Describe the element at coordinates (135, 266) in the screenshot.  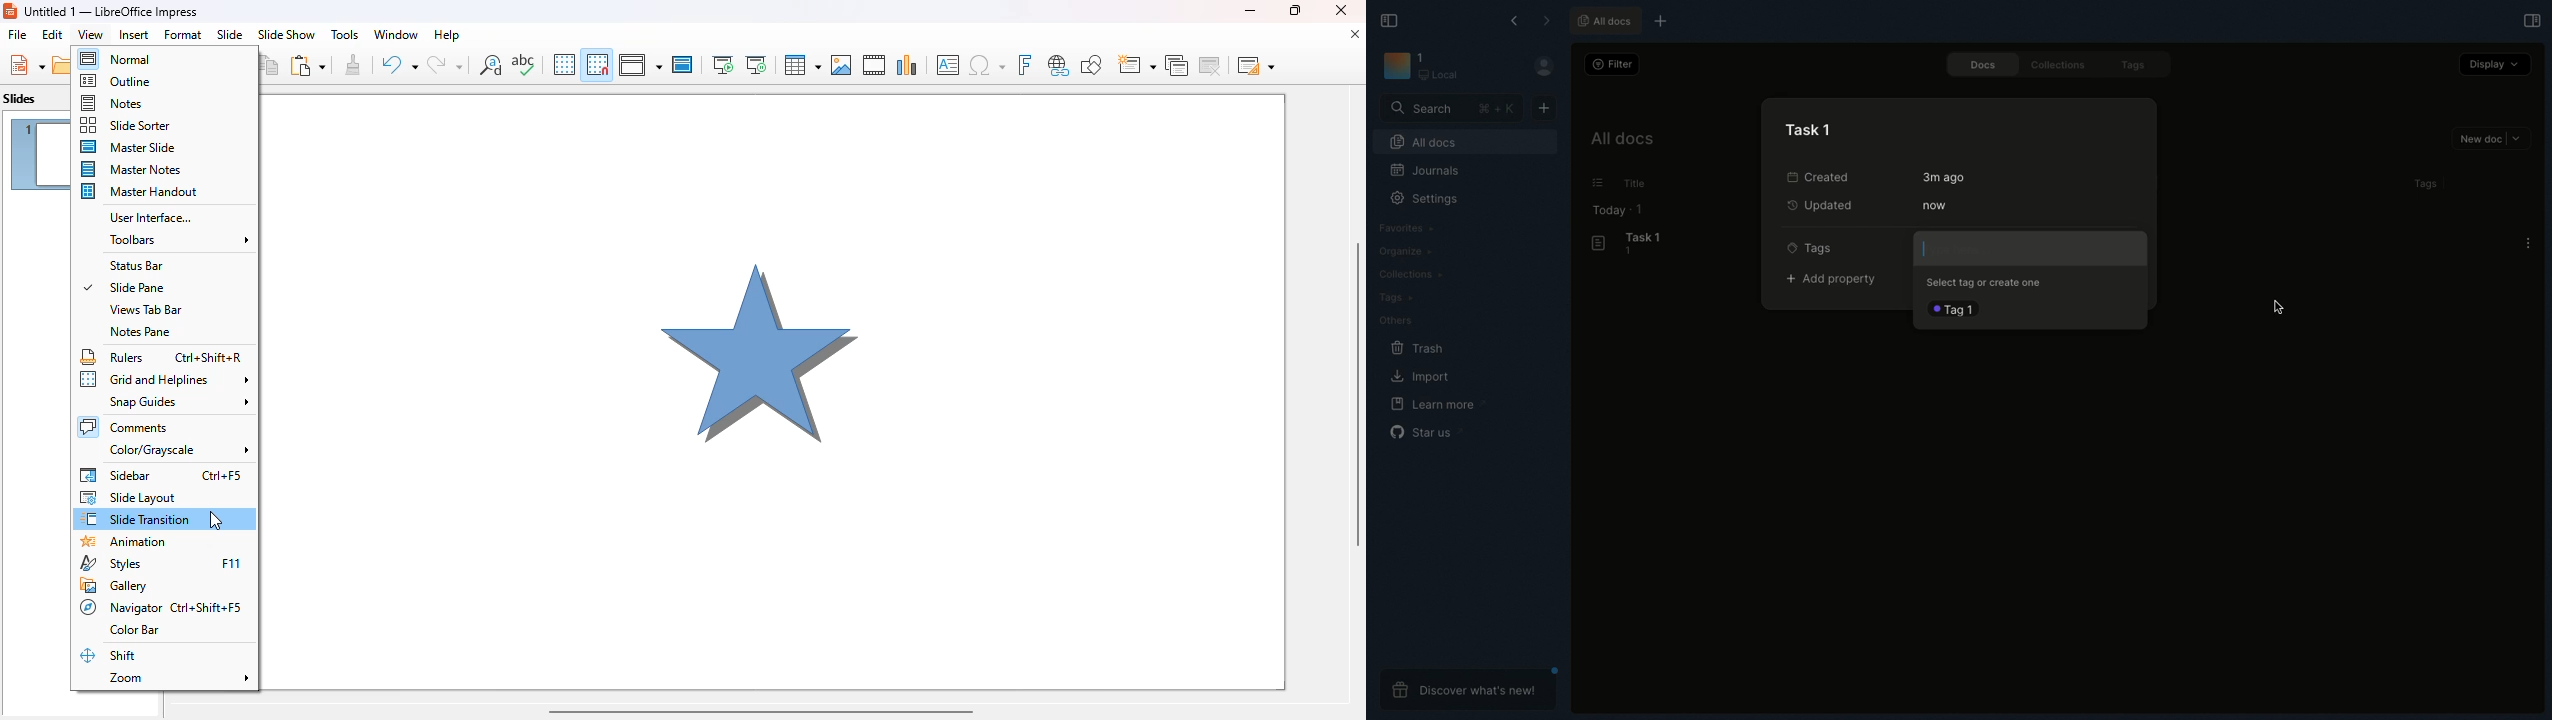
I see `status bar` at that location.